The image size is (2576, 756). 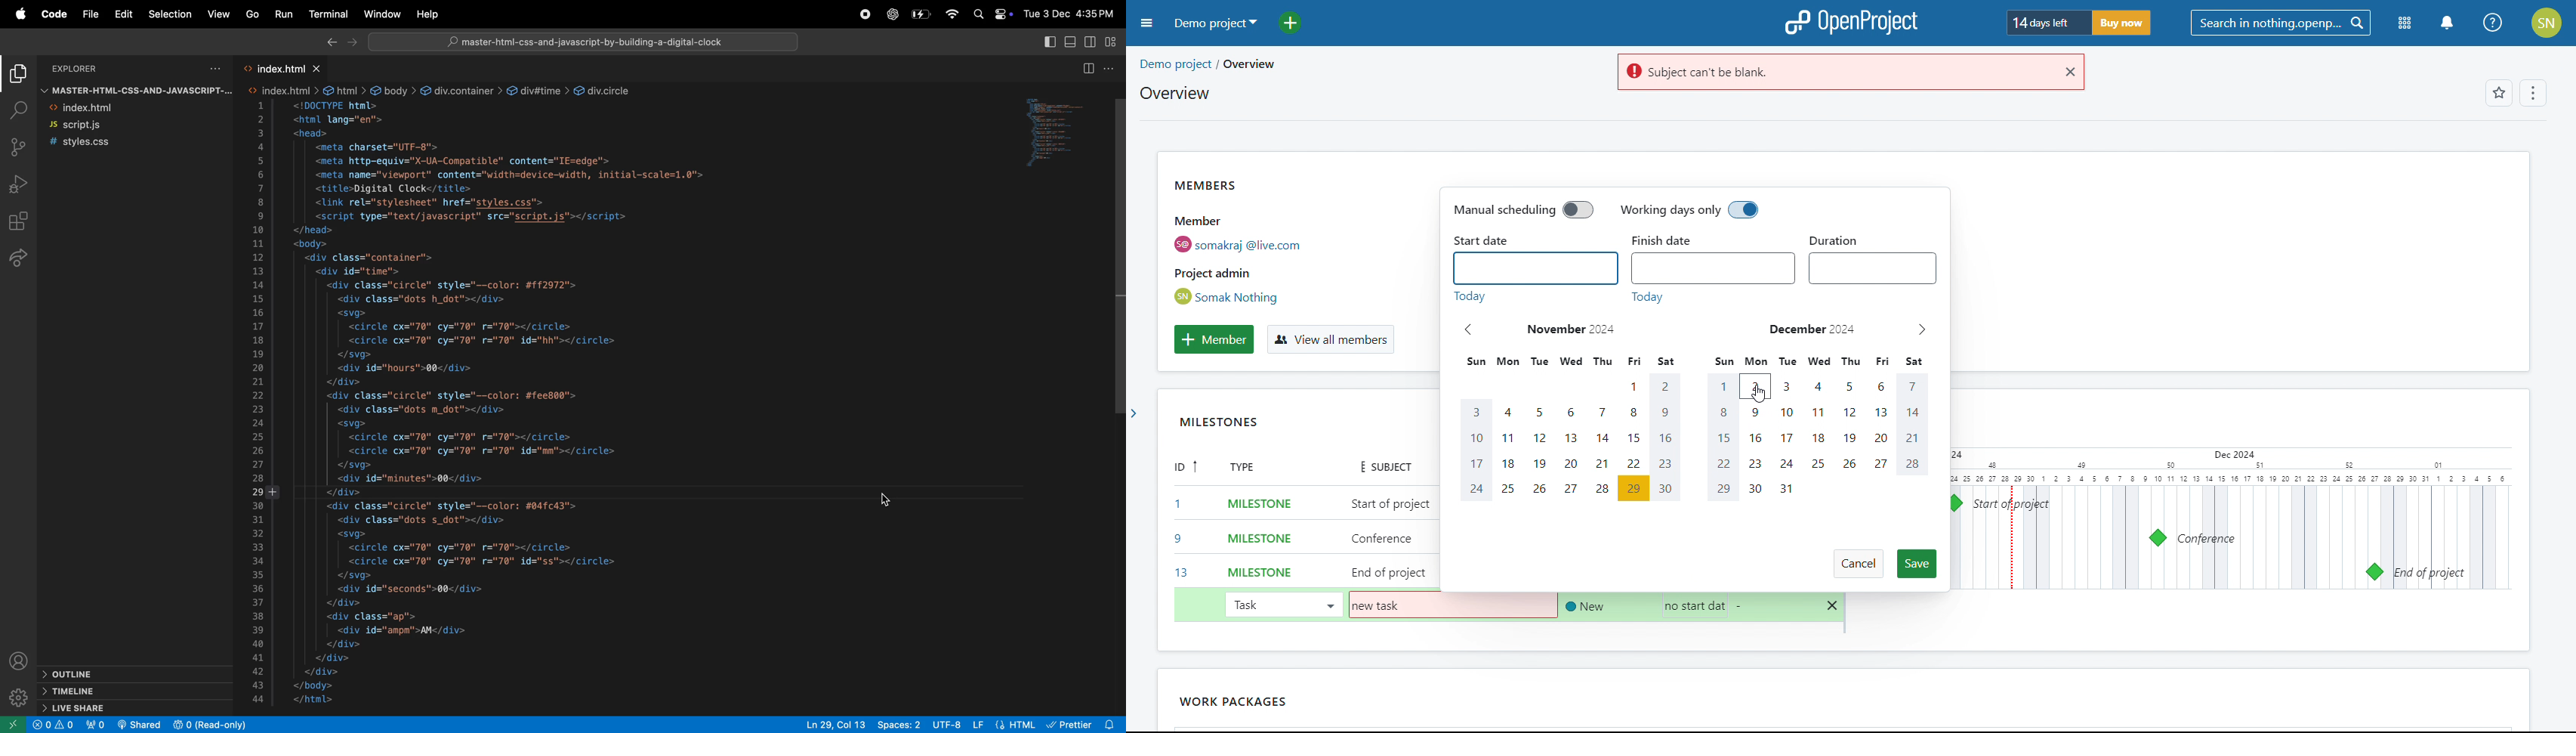 I want to click on warning, so click(x=1832, y=73).